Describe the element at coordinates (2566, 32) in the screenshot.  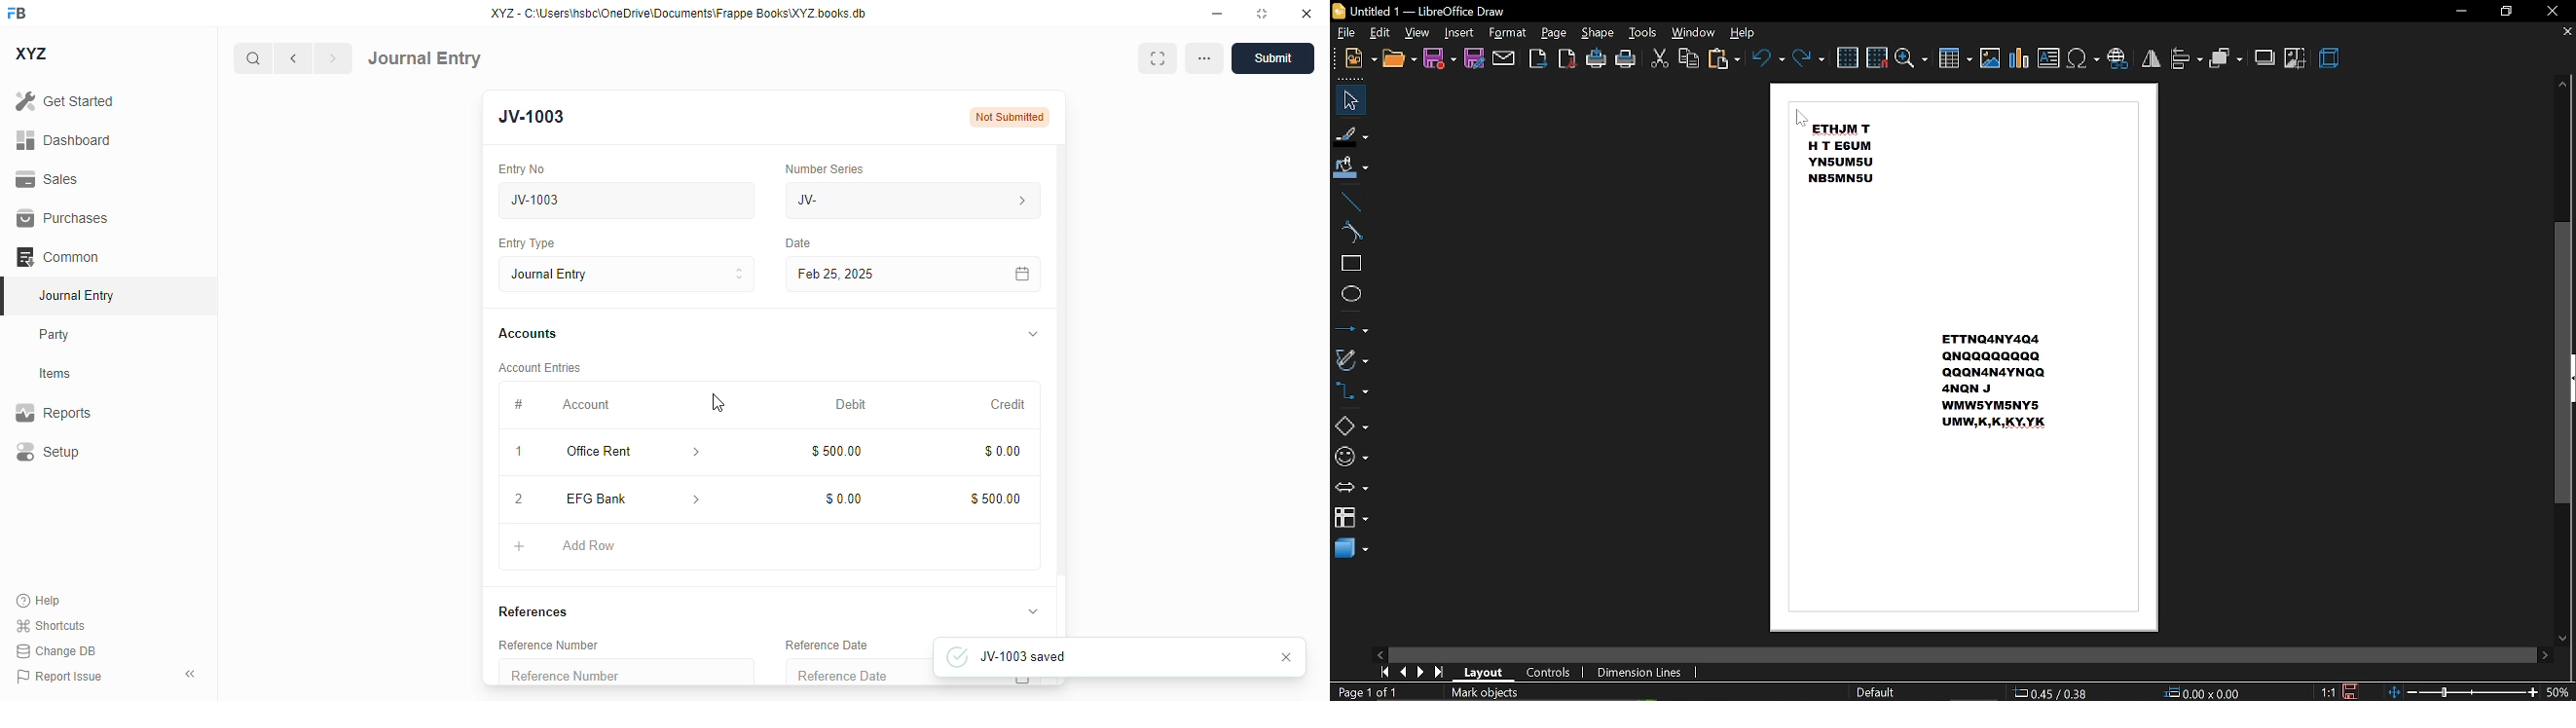
I see `close tab` at that location.